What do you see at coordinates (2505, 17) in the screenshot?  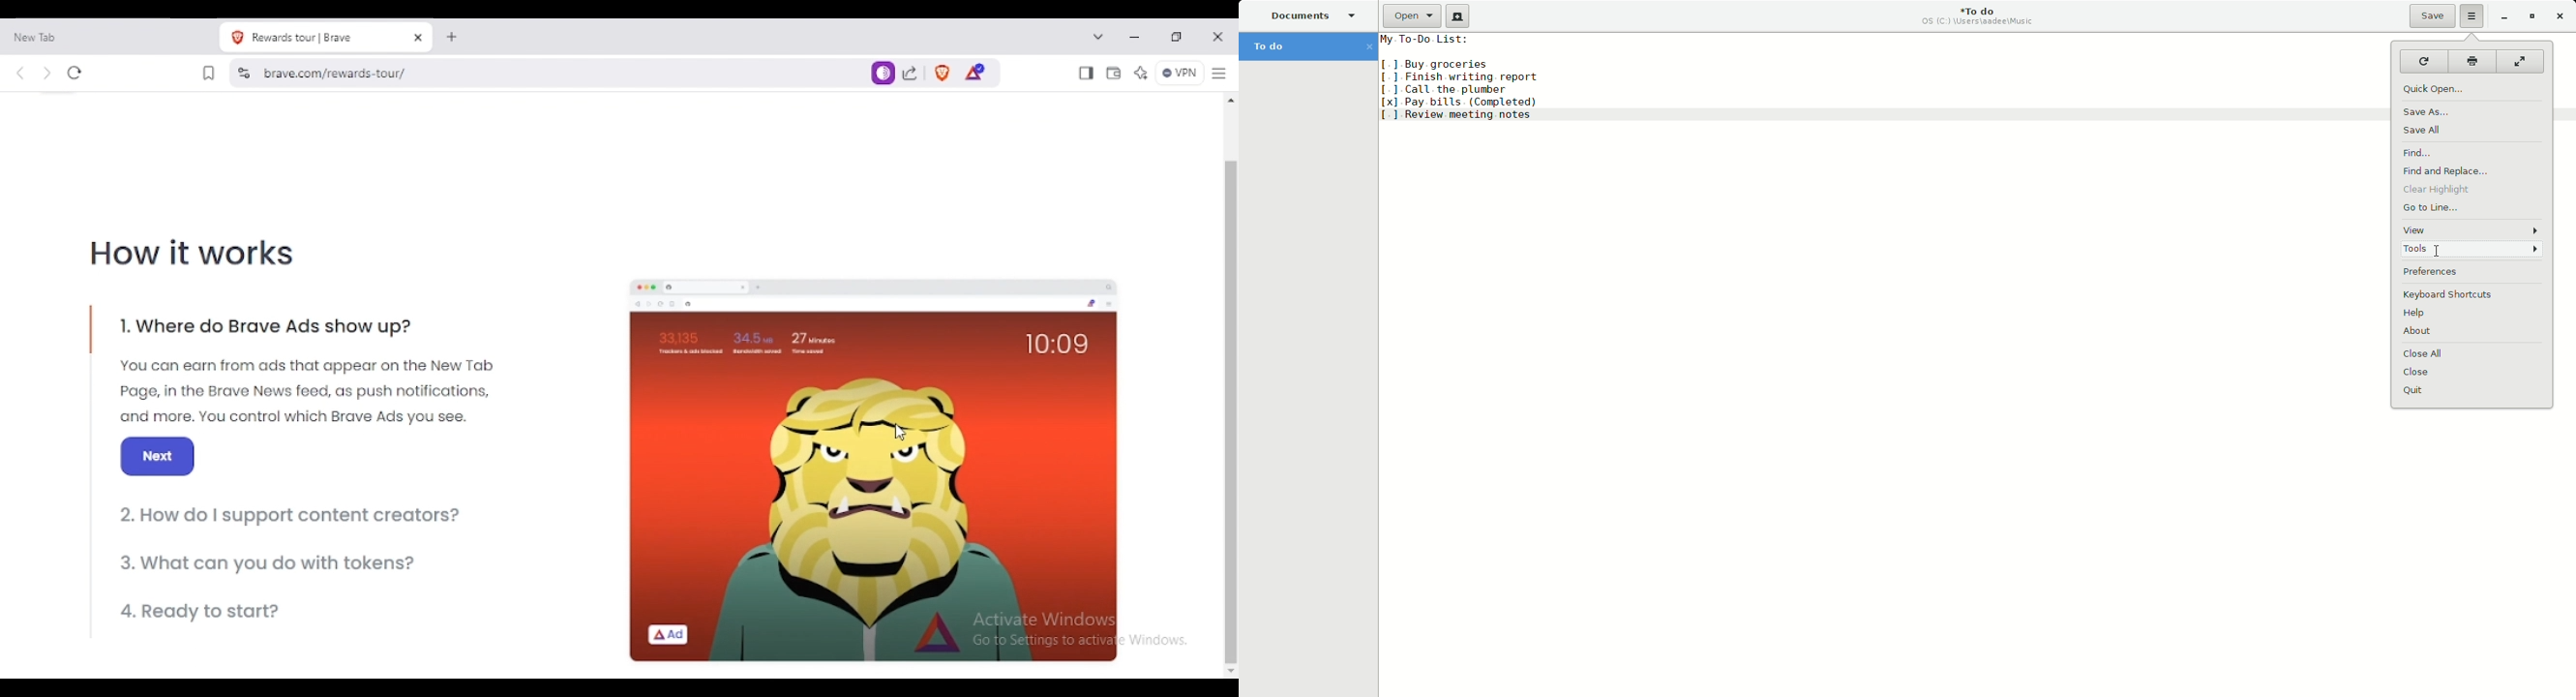 I see `Minimize` at bounding box center [2505, 17].